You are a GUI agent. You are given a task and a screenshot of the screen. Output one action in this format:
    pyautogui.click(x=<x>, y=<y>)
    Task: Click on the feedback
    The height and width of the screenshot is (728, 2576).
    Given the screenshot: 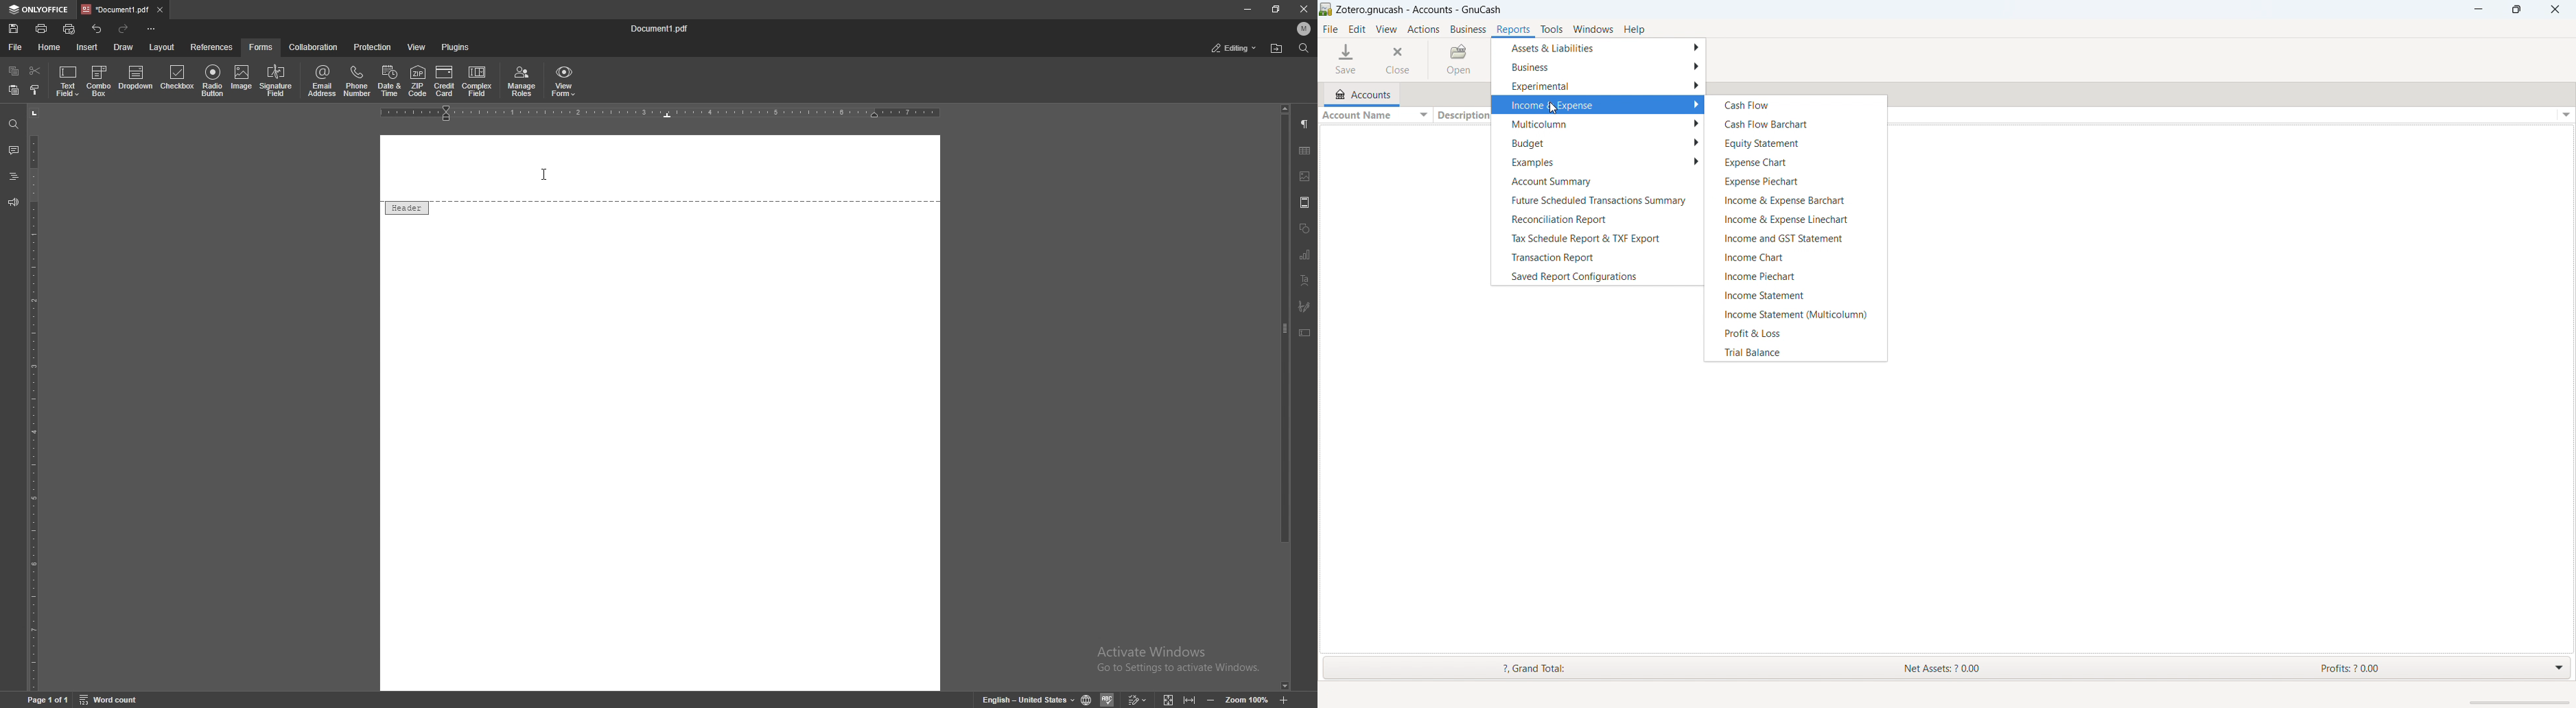 What is the action you would take?
    pyautogui.click(x=13, y=202)
    